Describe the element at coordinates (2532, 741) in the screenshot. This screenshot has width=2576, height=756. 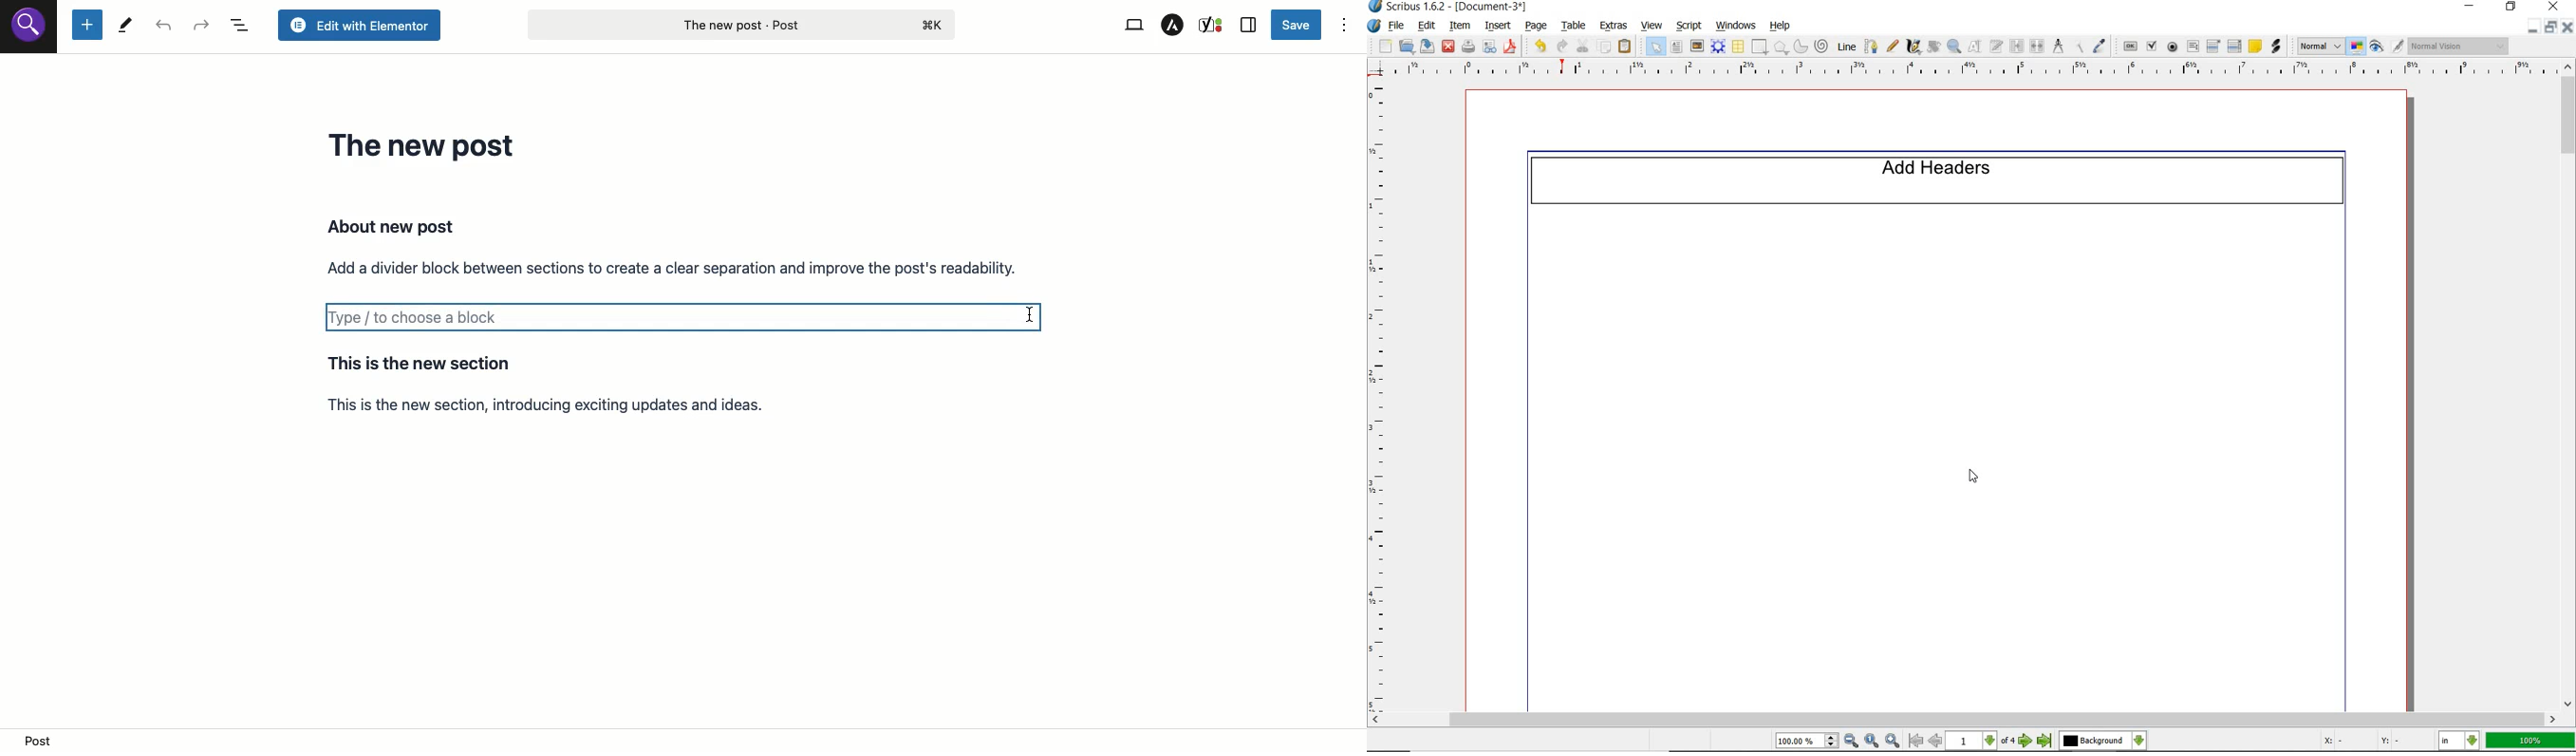
I see `100%` at that location.